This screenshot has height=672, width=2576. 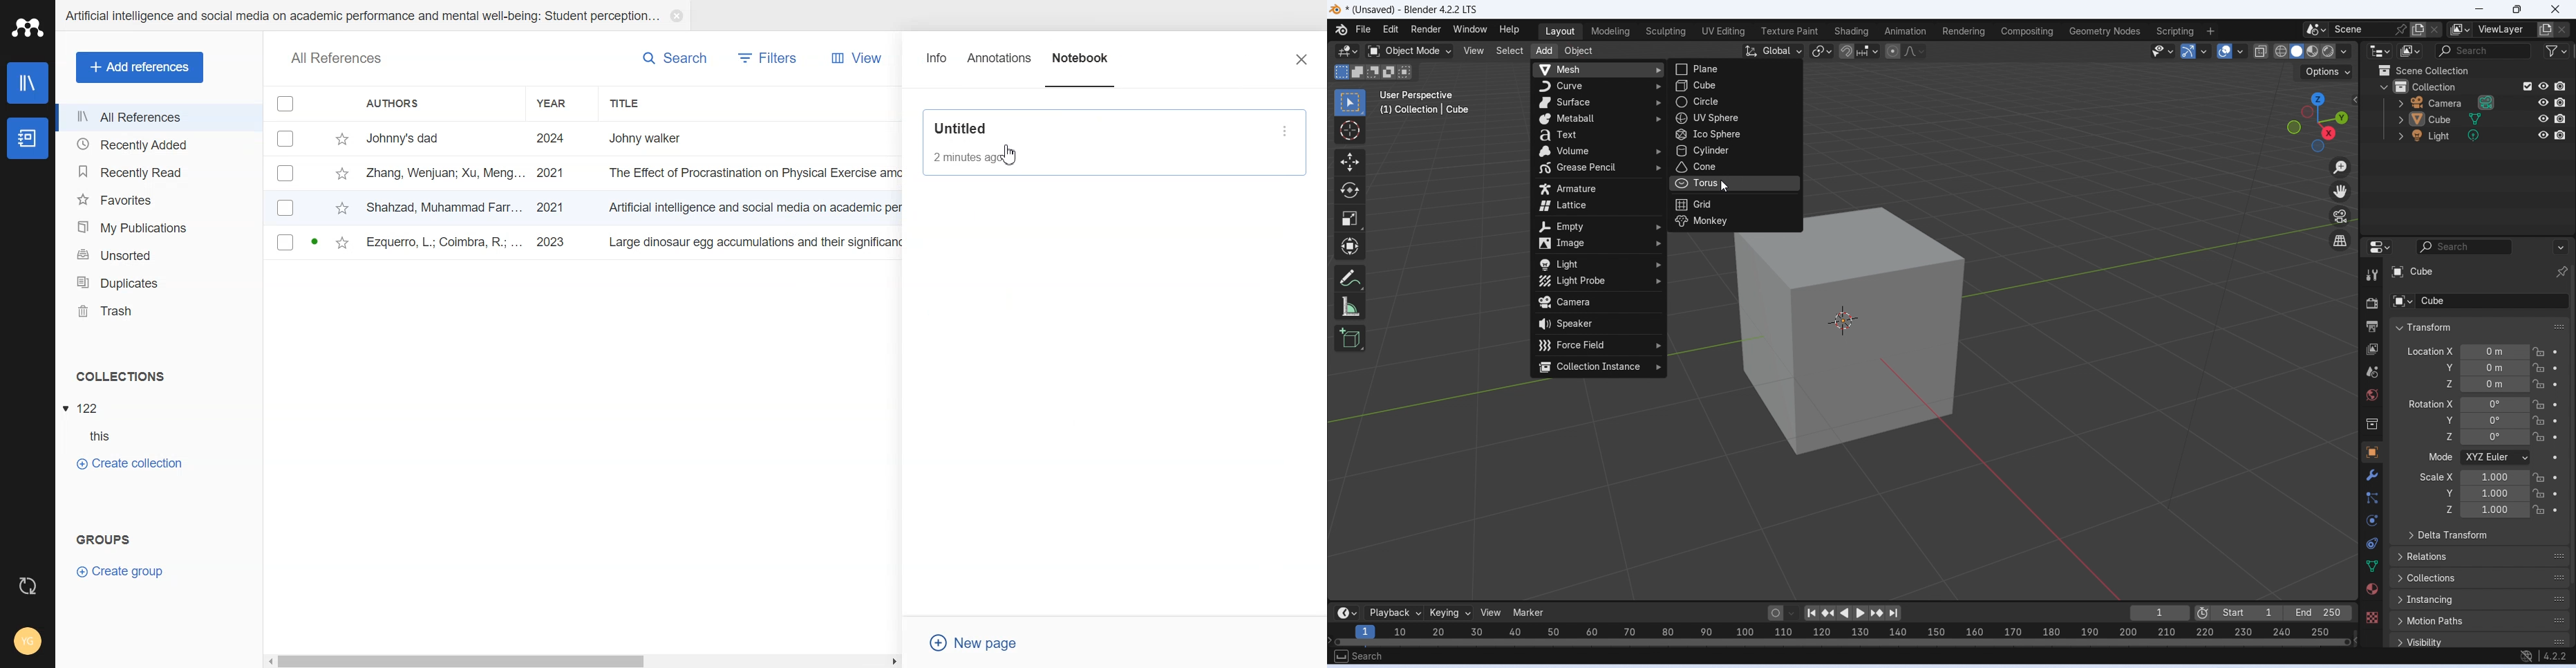 What do you see at coordinates (159, 228) in the screenshot?
I see `My Publication` at bounding box center [159, 228].